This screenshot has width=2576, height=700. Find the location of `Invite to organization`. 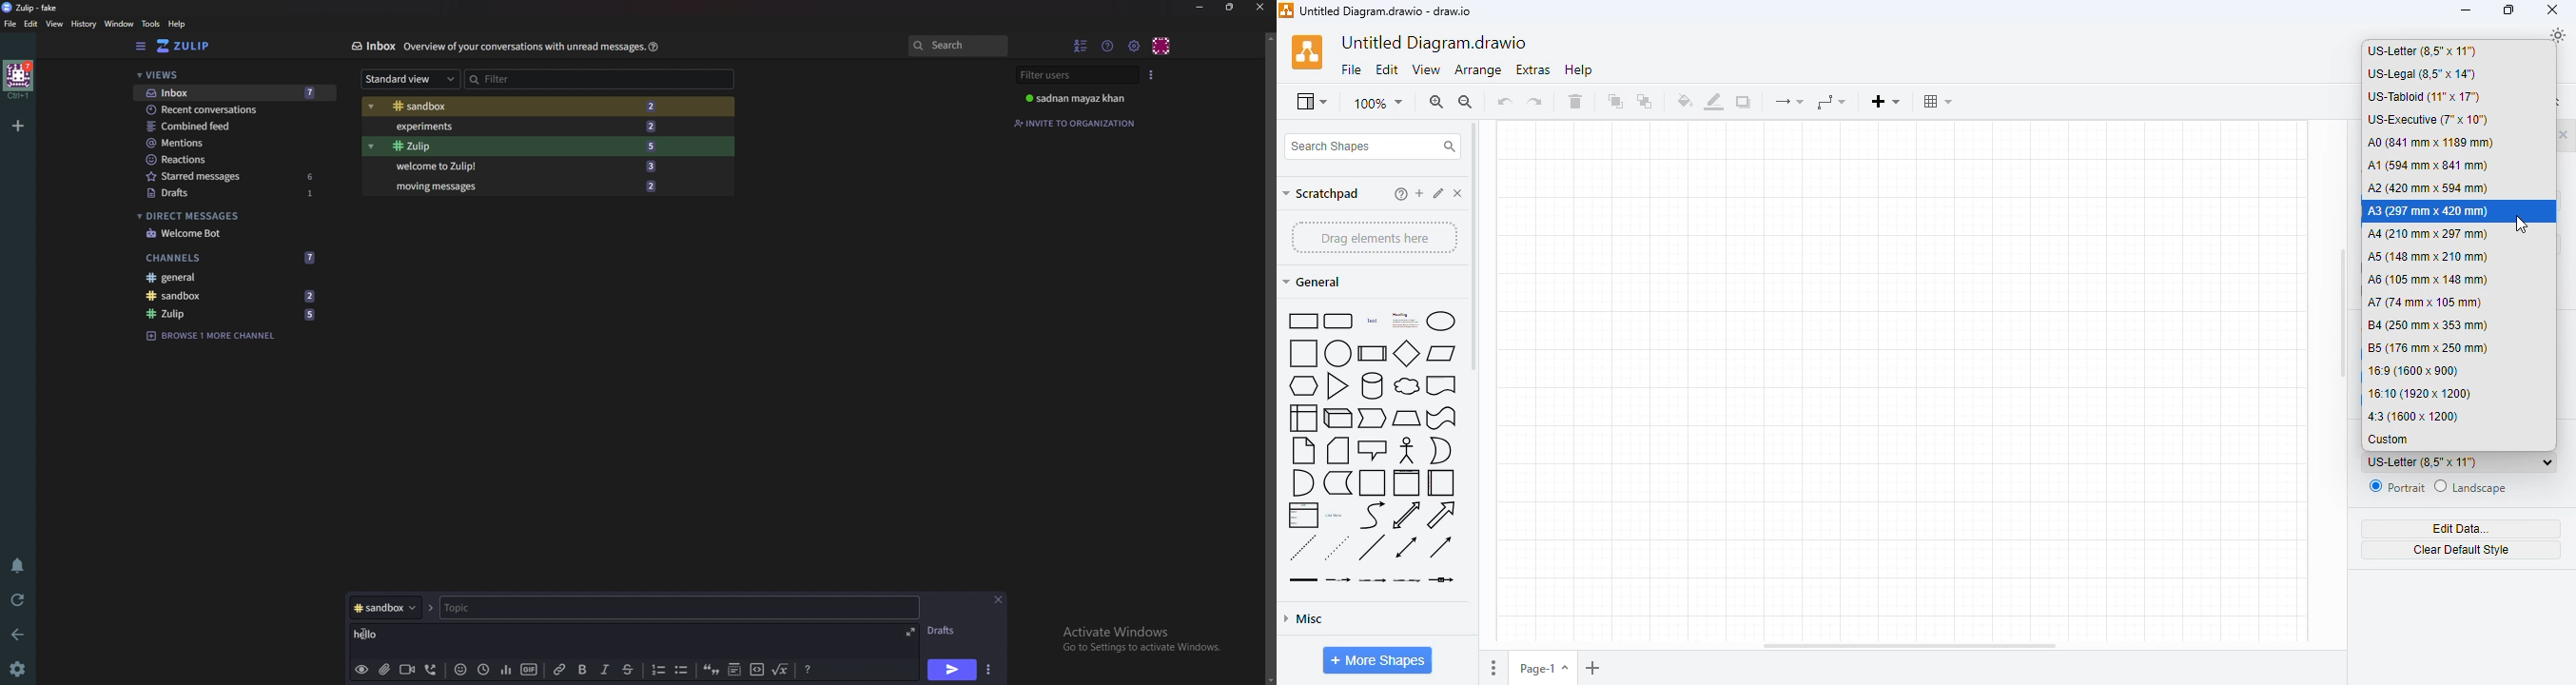

Invite to organization is located at coordinates (1079, 122).